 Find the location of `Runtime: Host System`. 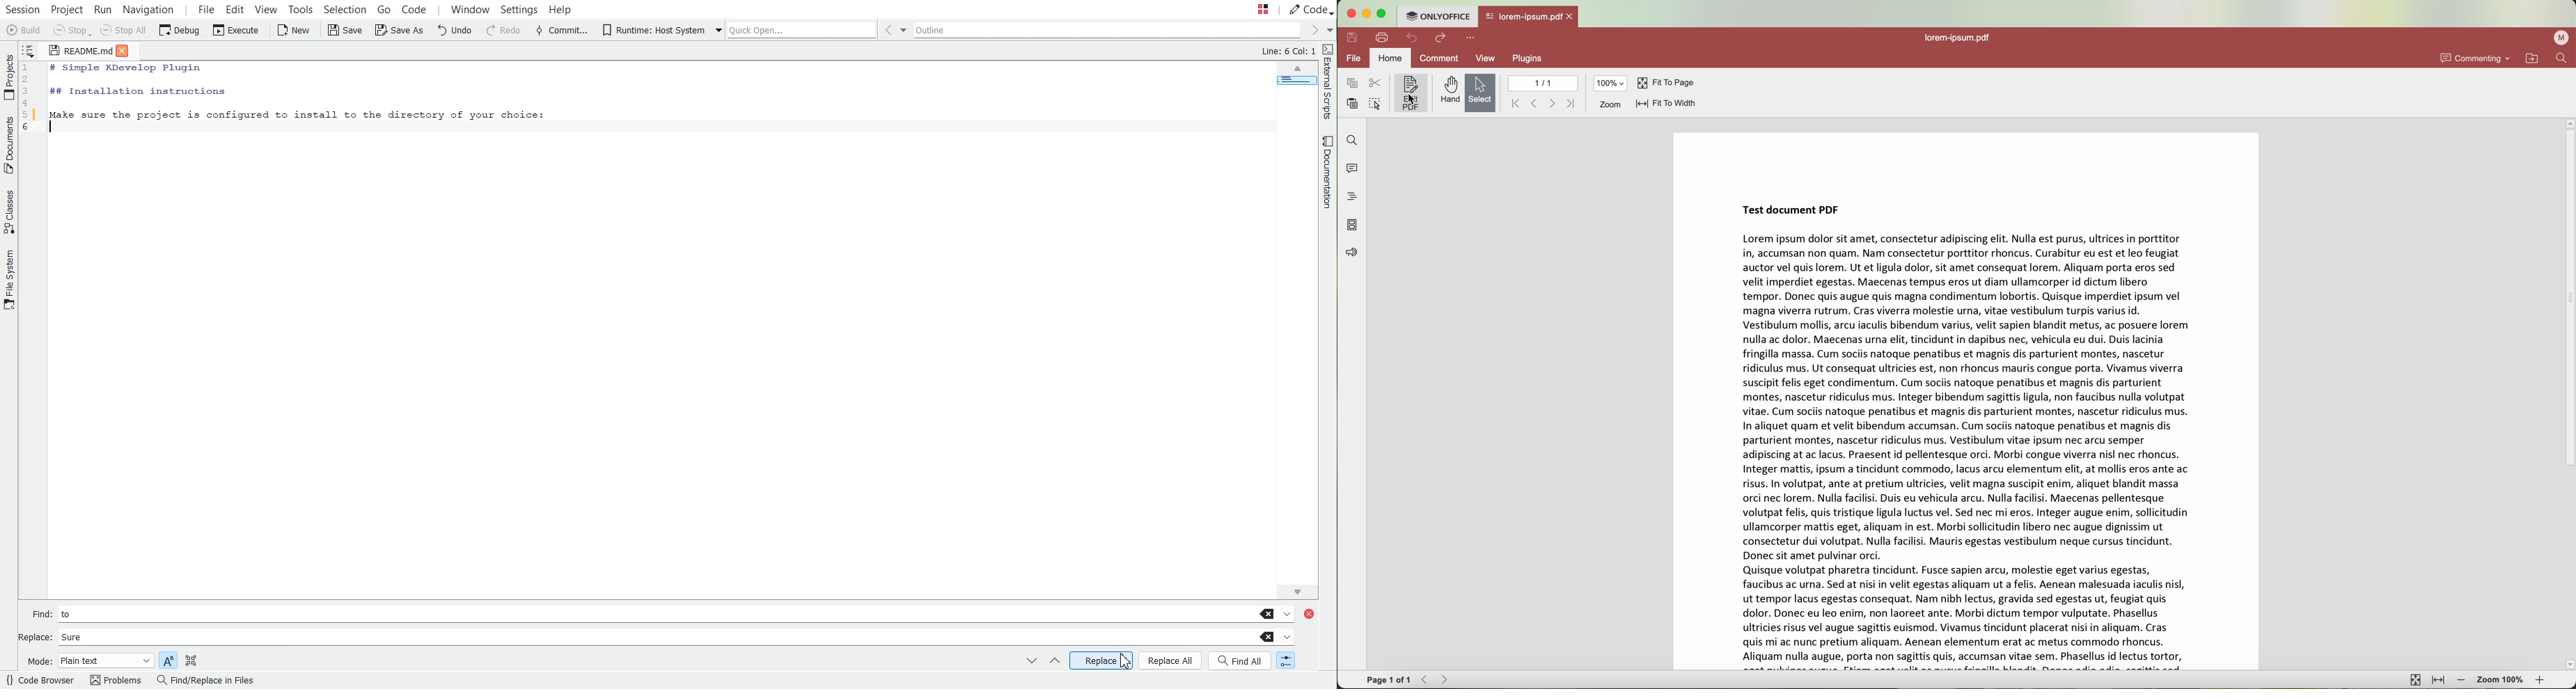

Runtime: Host System is located at coordinates (652, 30).